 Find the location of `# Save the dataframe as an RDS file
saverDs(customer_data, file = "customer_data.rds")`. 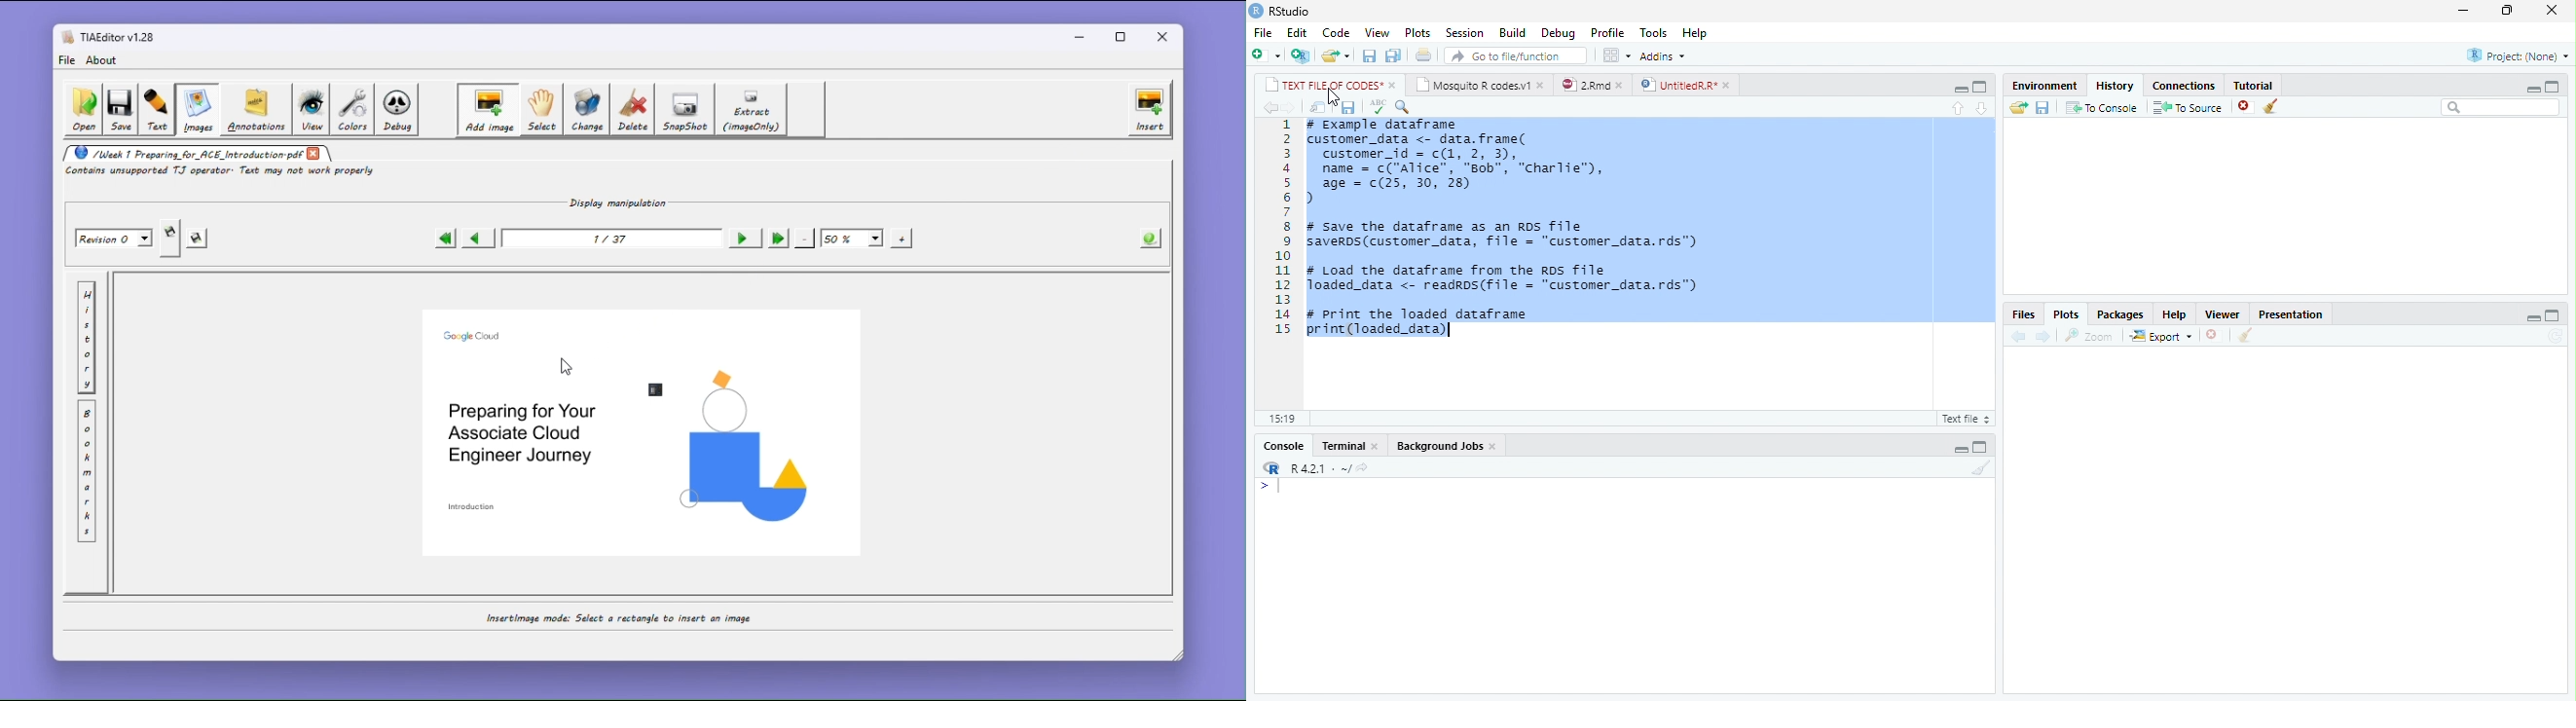

# Save the dataframe as an RDS file
saverDs(customer_data, file = "customer_data.rds") is located at coordinates (1507, 236).